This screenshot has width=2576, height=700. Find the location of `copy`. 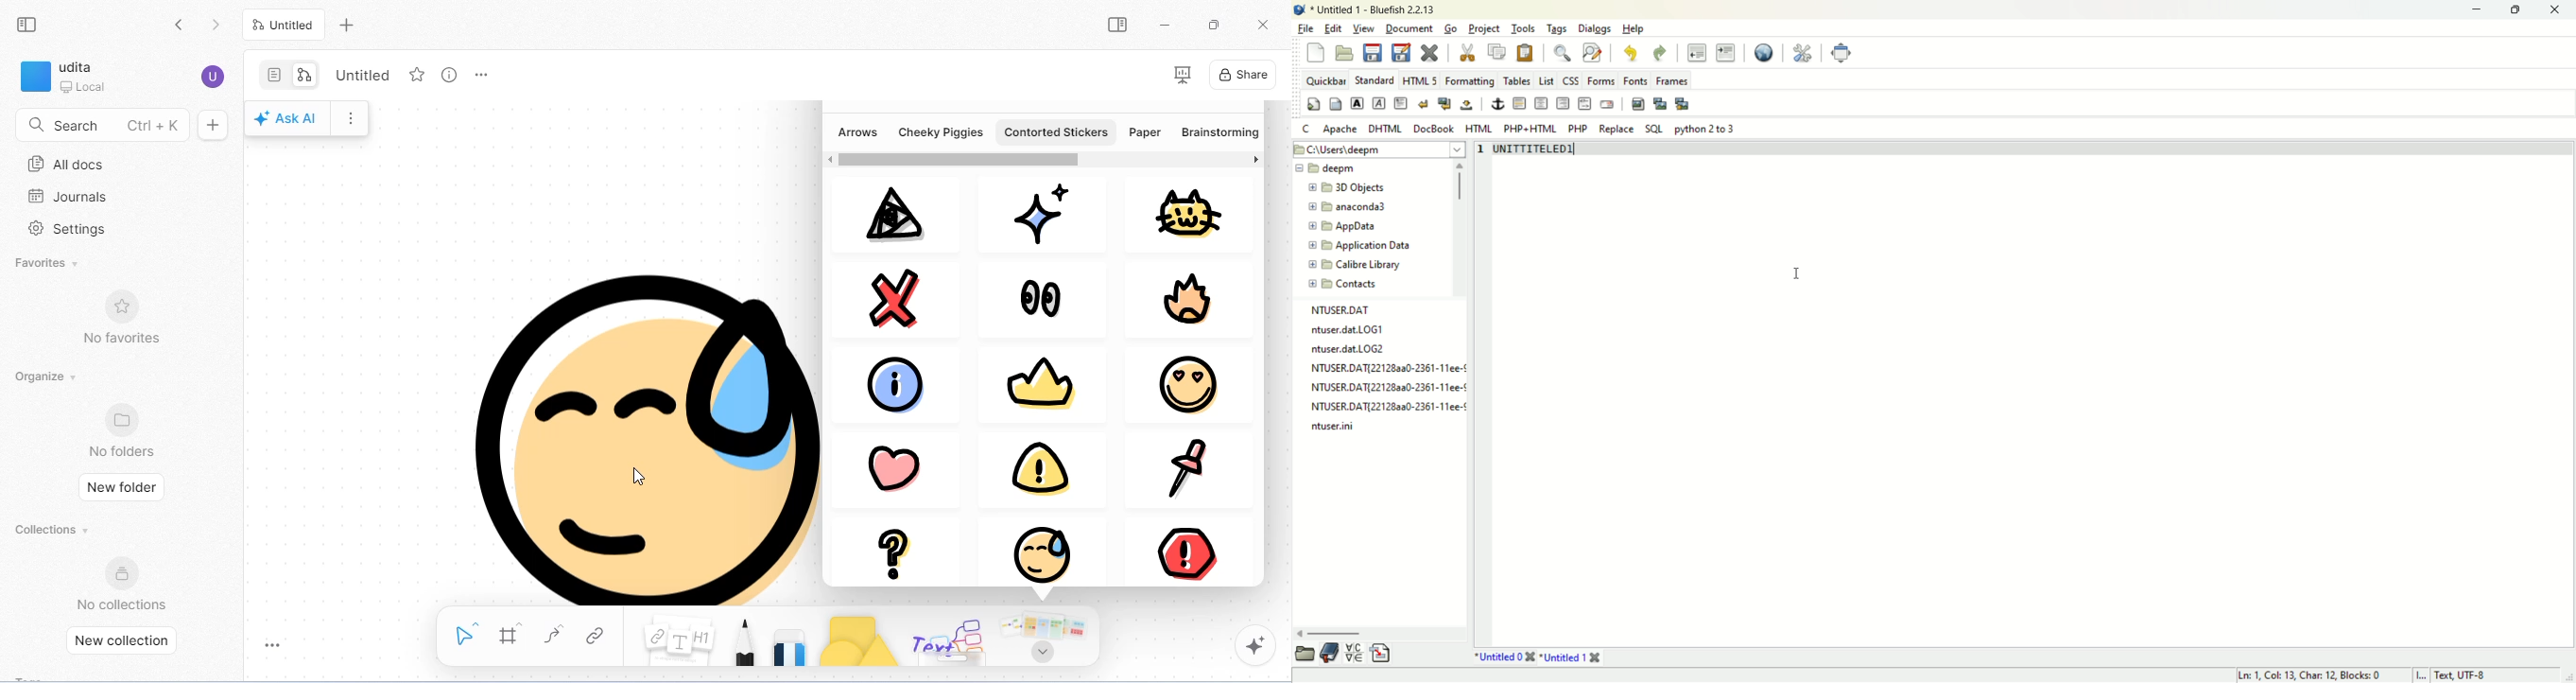

copy is located at coordinates (1495, 51).